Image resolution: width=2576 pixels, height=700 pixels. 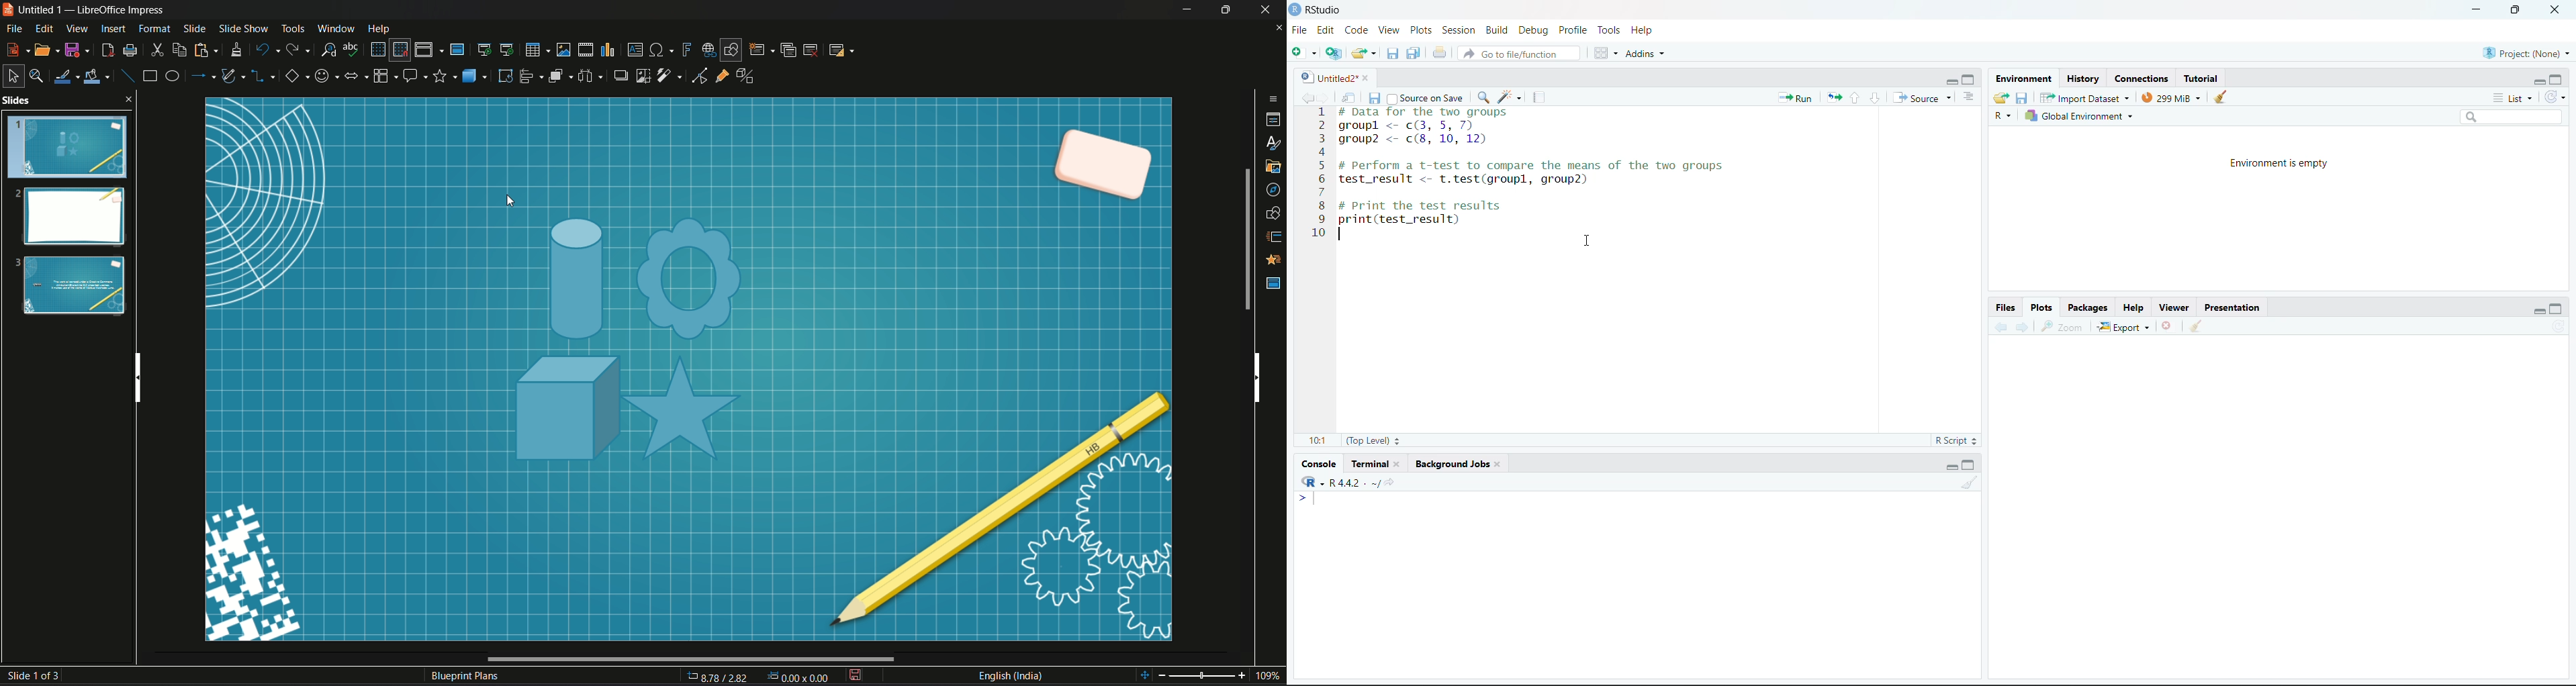 I want to click on maximize, so click(x=2517, y=9).